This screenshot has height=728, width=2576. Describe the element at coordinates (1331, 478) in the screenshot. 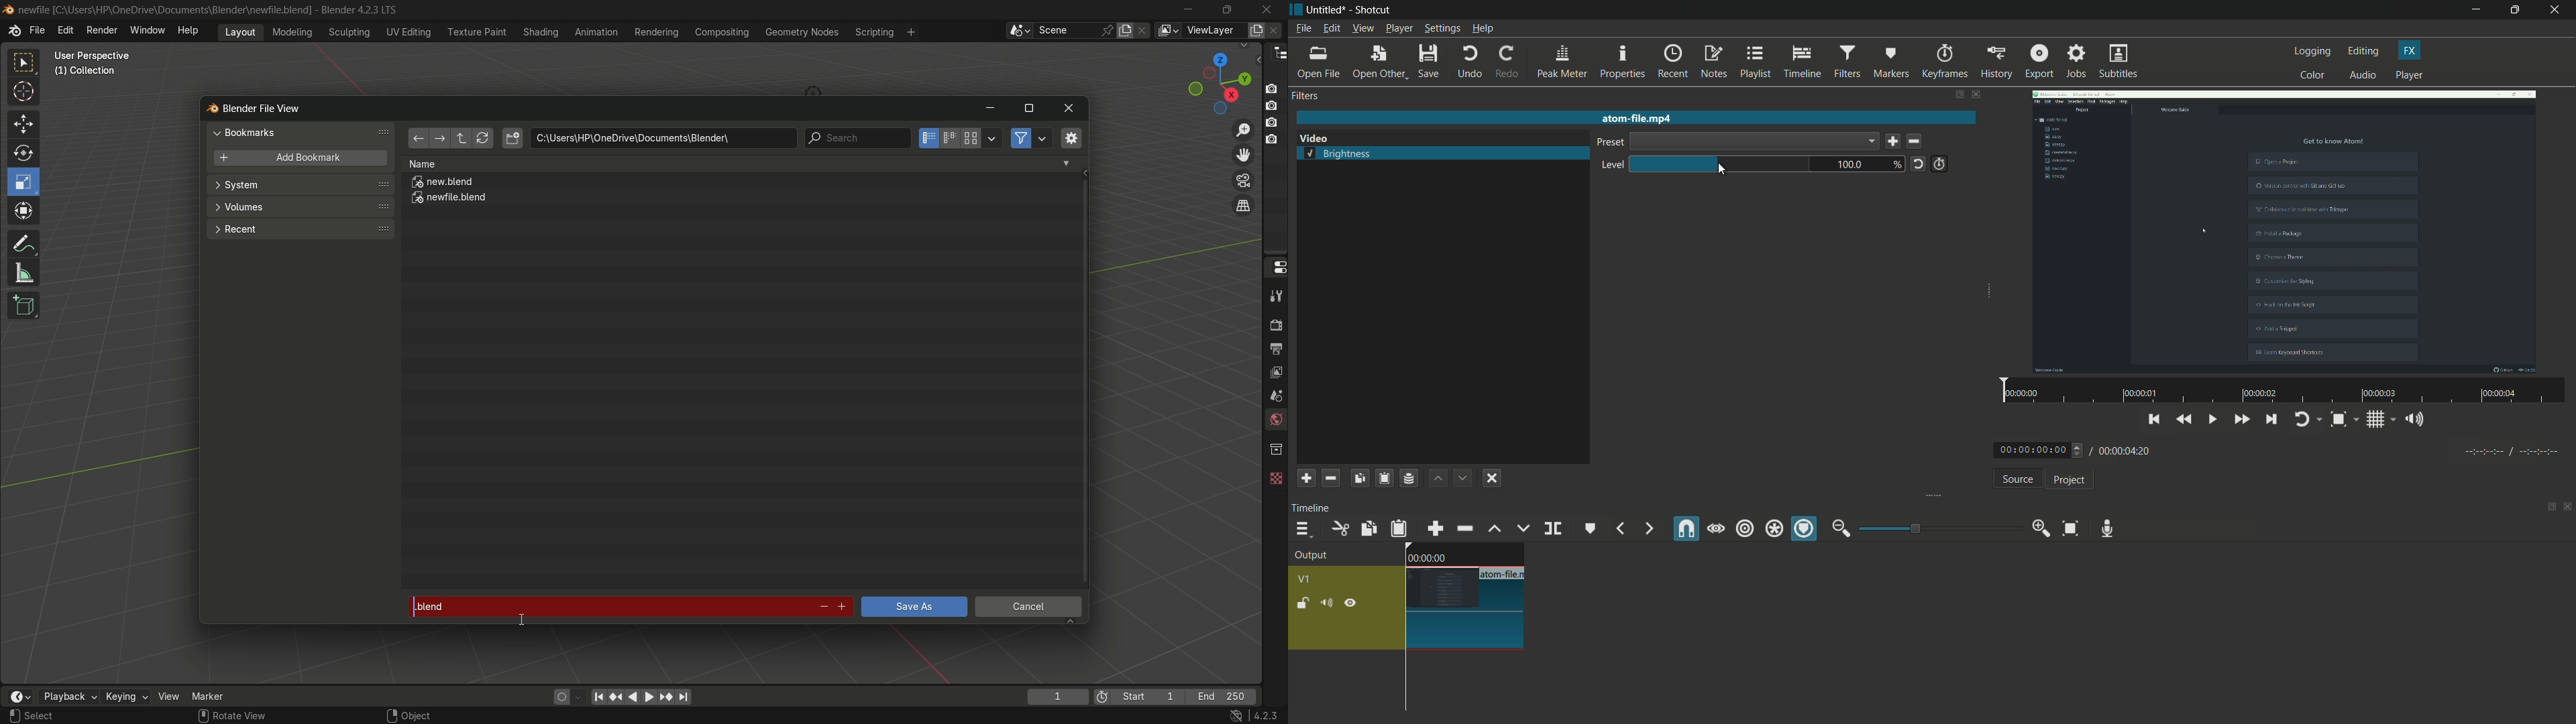

I see `remove selected filter` at that location.